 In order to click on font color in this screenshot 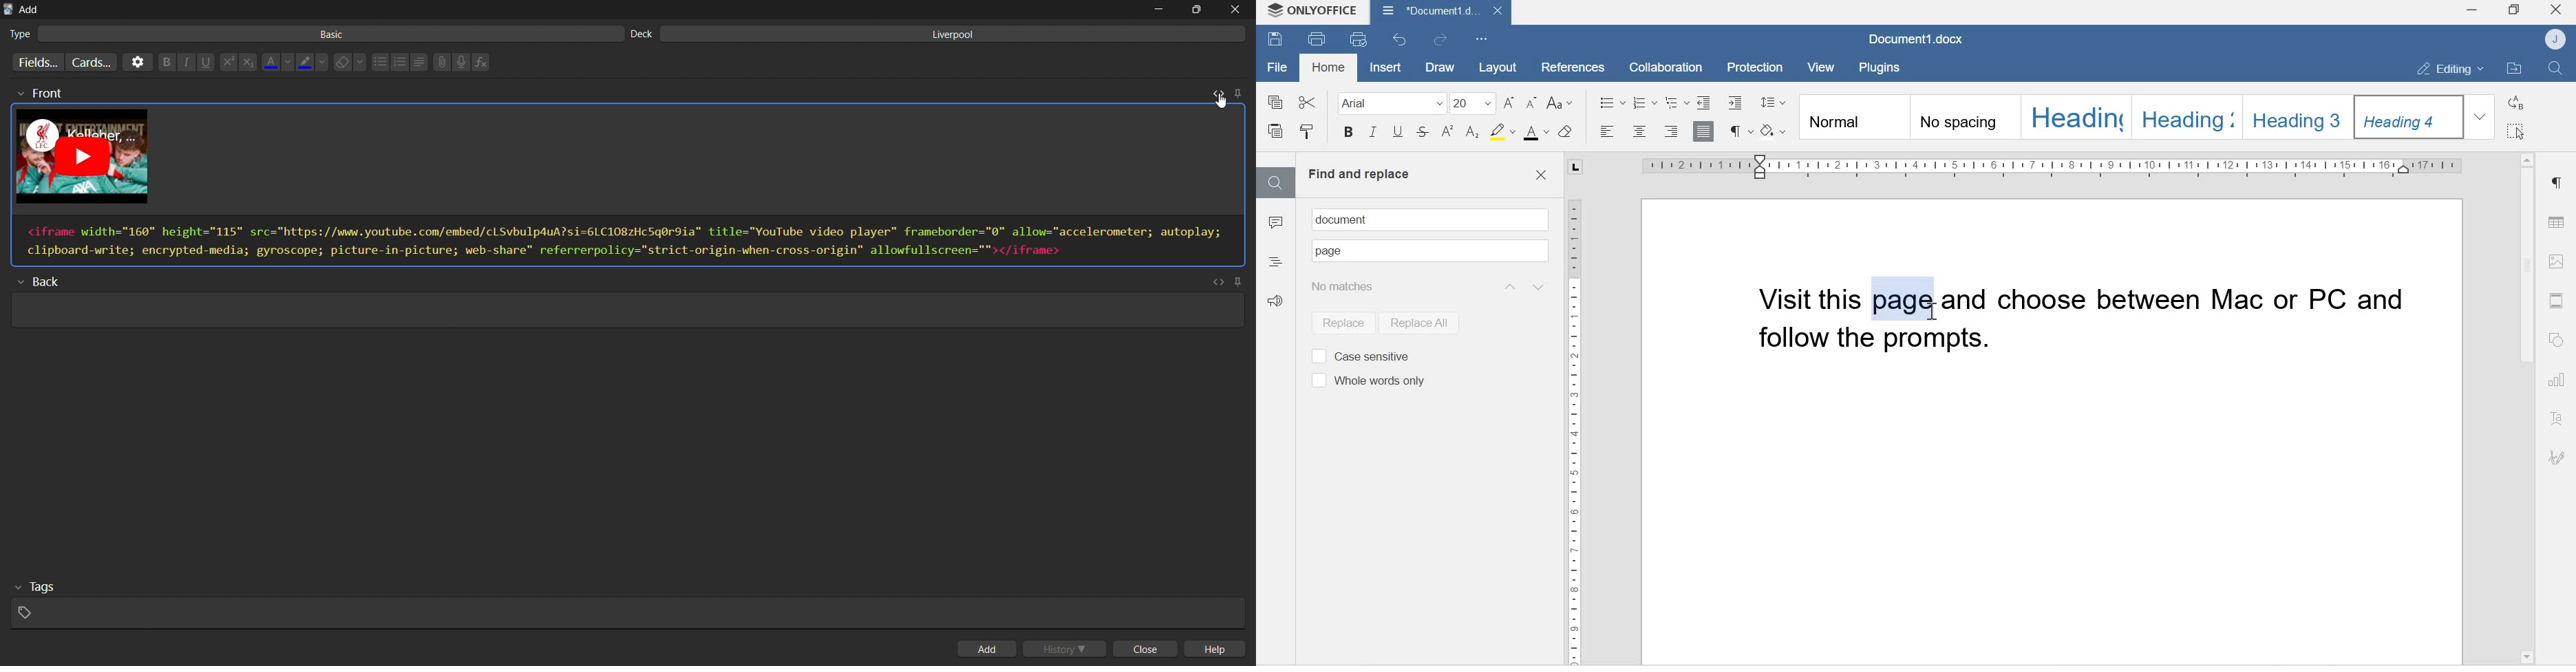, I will do `click(278, 60)`.